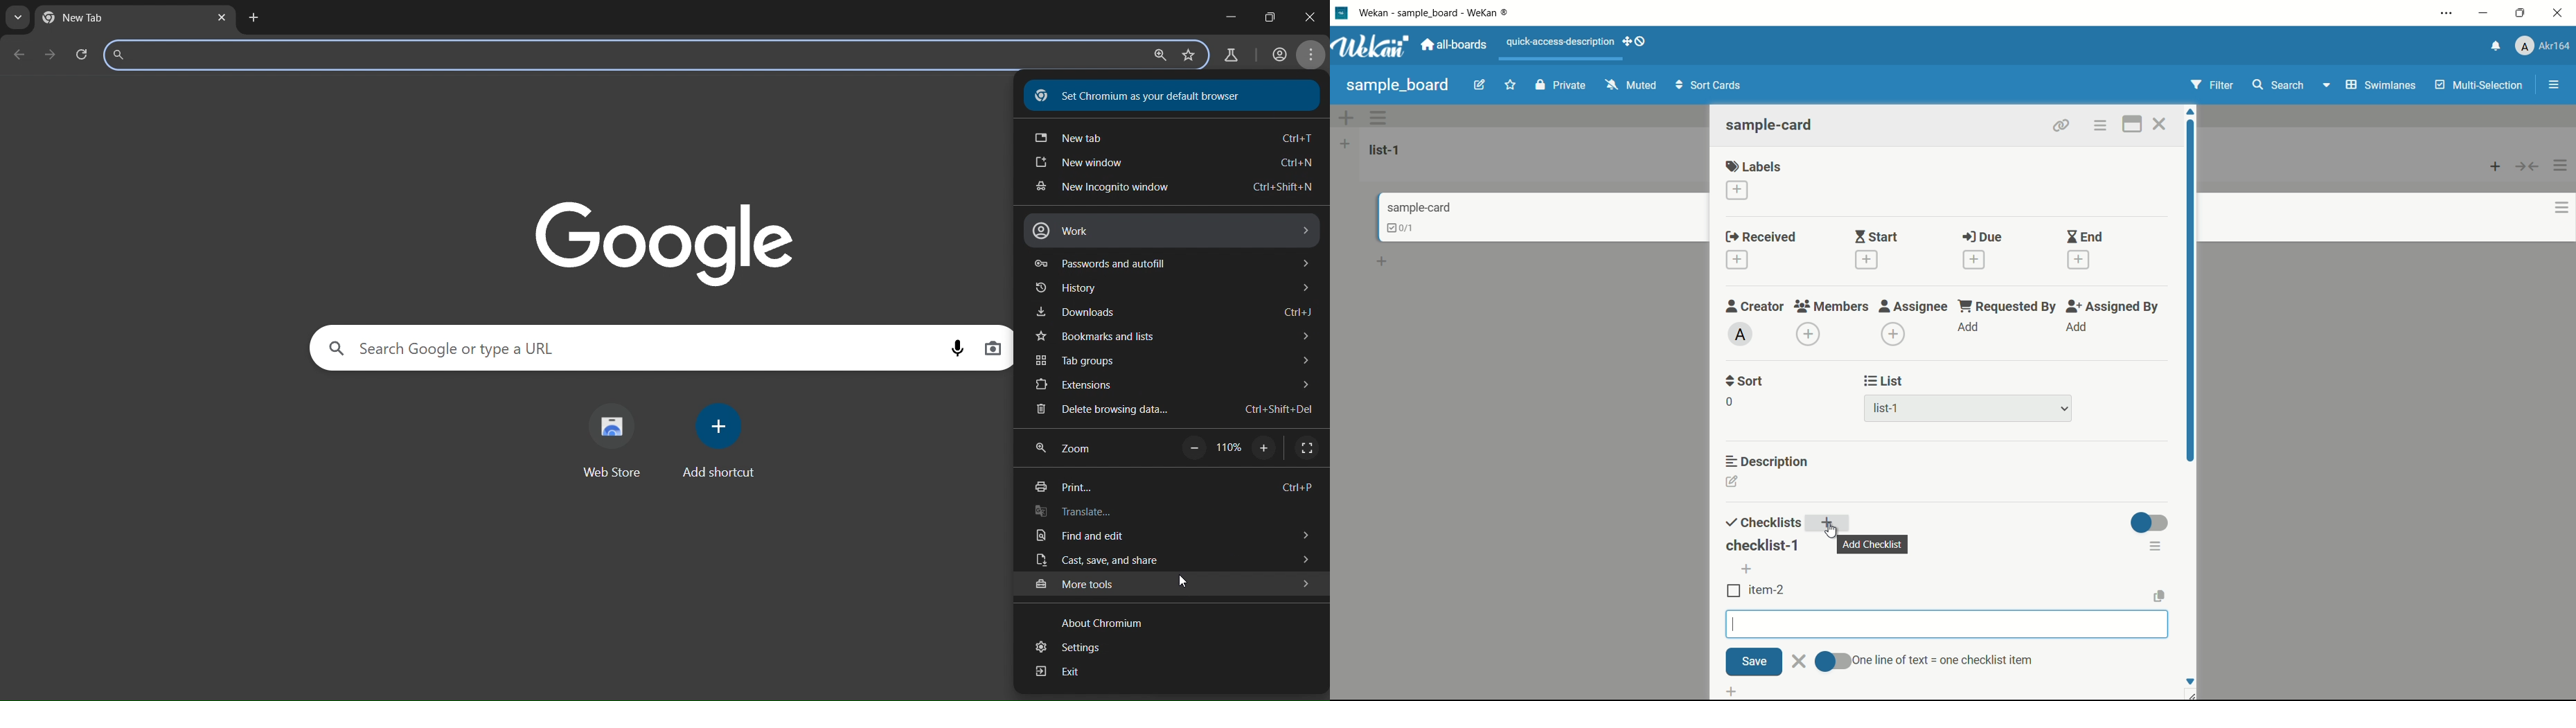  What do you see at coordinates (612, 440) in the screenshot?
I see `web store` at bounding box center [612, 440].